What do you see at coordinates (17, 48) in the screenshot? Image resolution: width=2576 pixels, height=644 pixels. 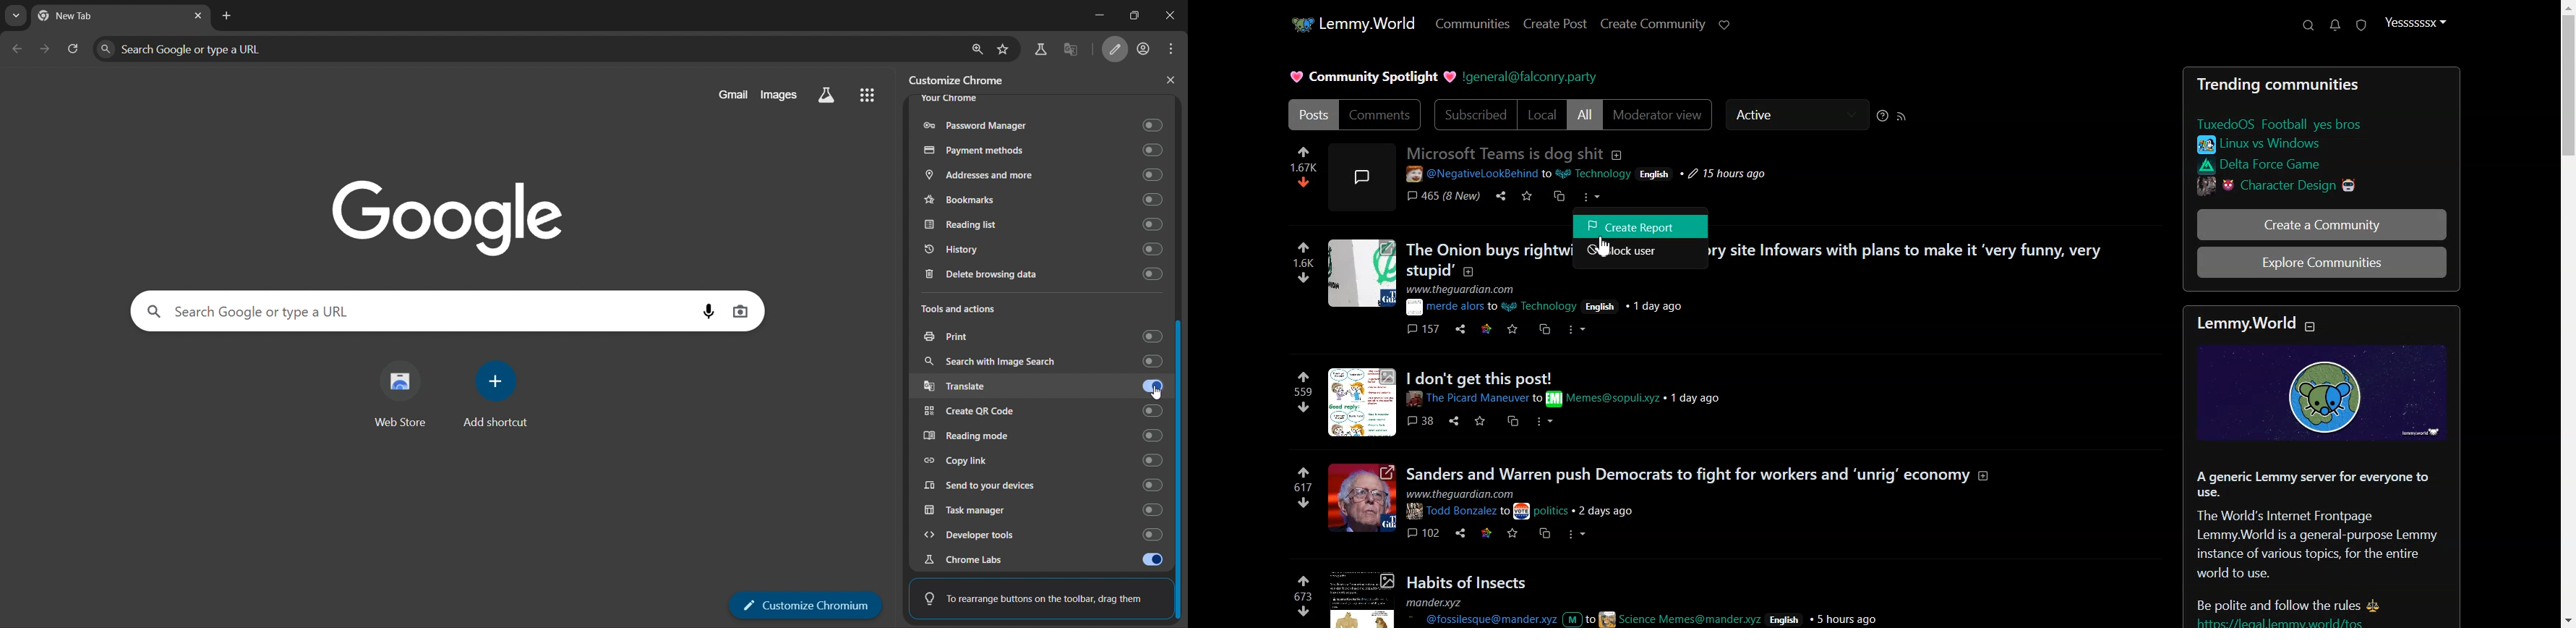 I see `go back one page` at bounding box center [17, 48].